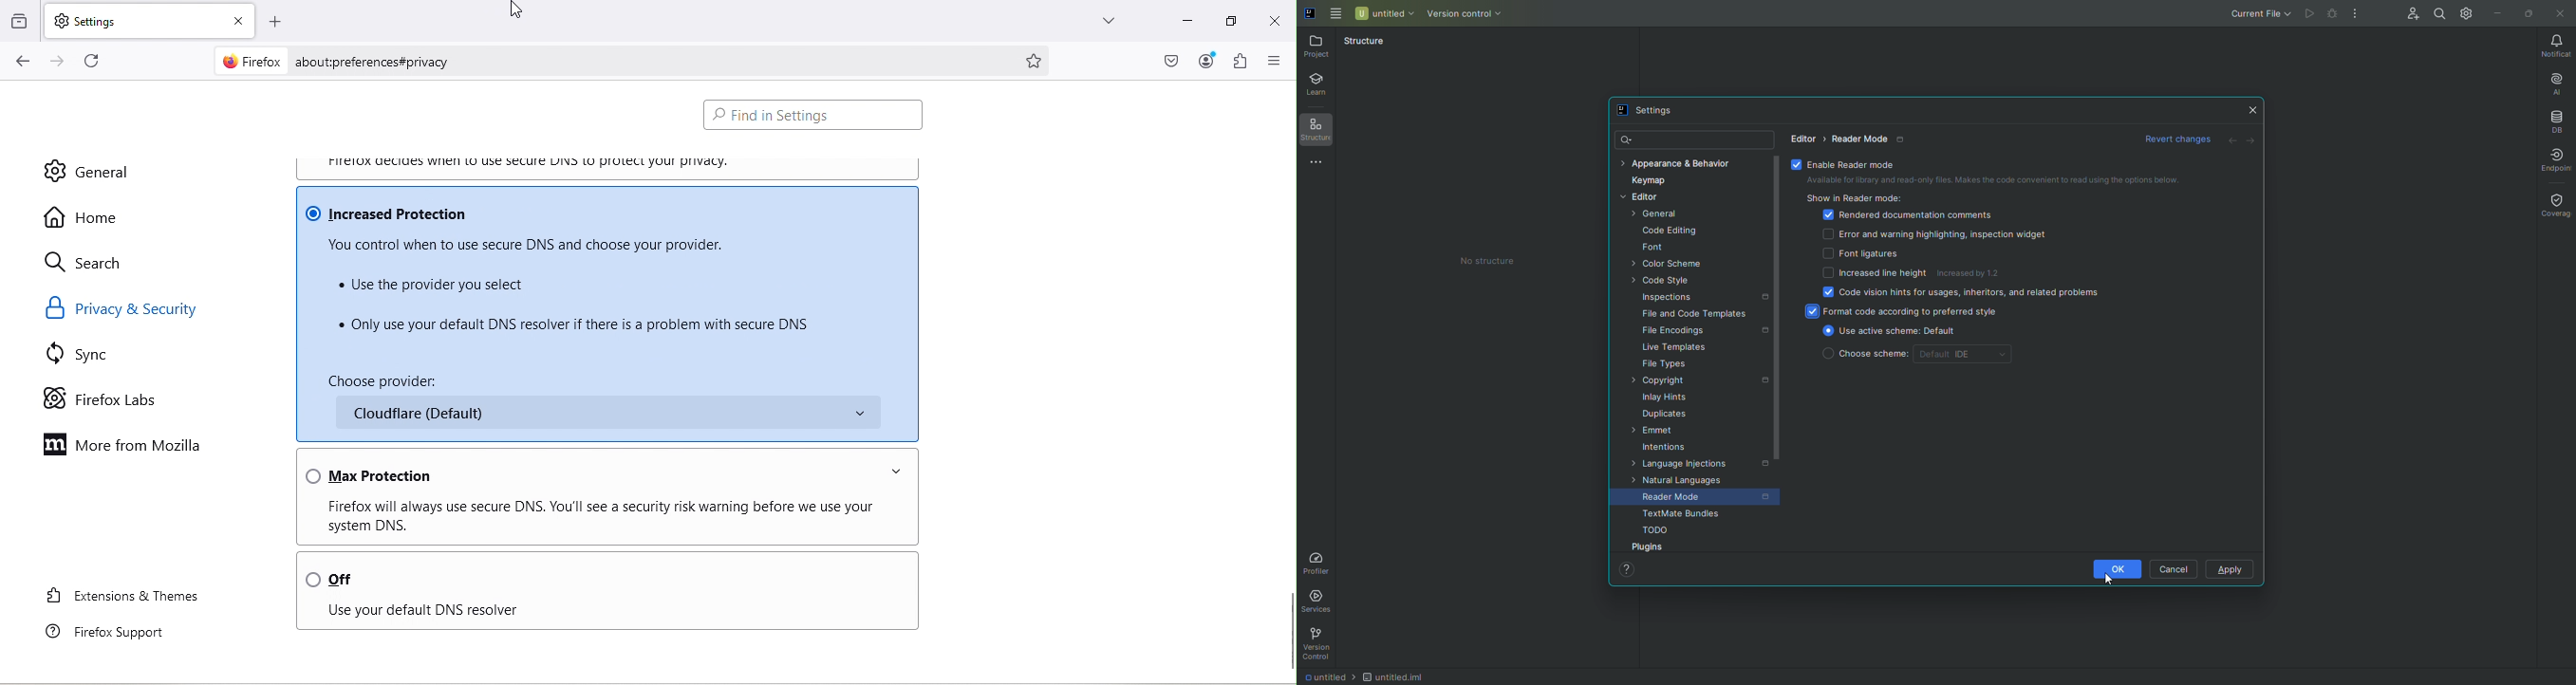 The image size is (2576, 700). What do you see at coordinates (1651, 531) in the screenshot?
I see `TODO` at bounding box center [1651, 531].